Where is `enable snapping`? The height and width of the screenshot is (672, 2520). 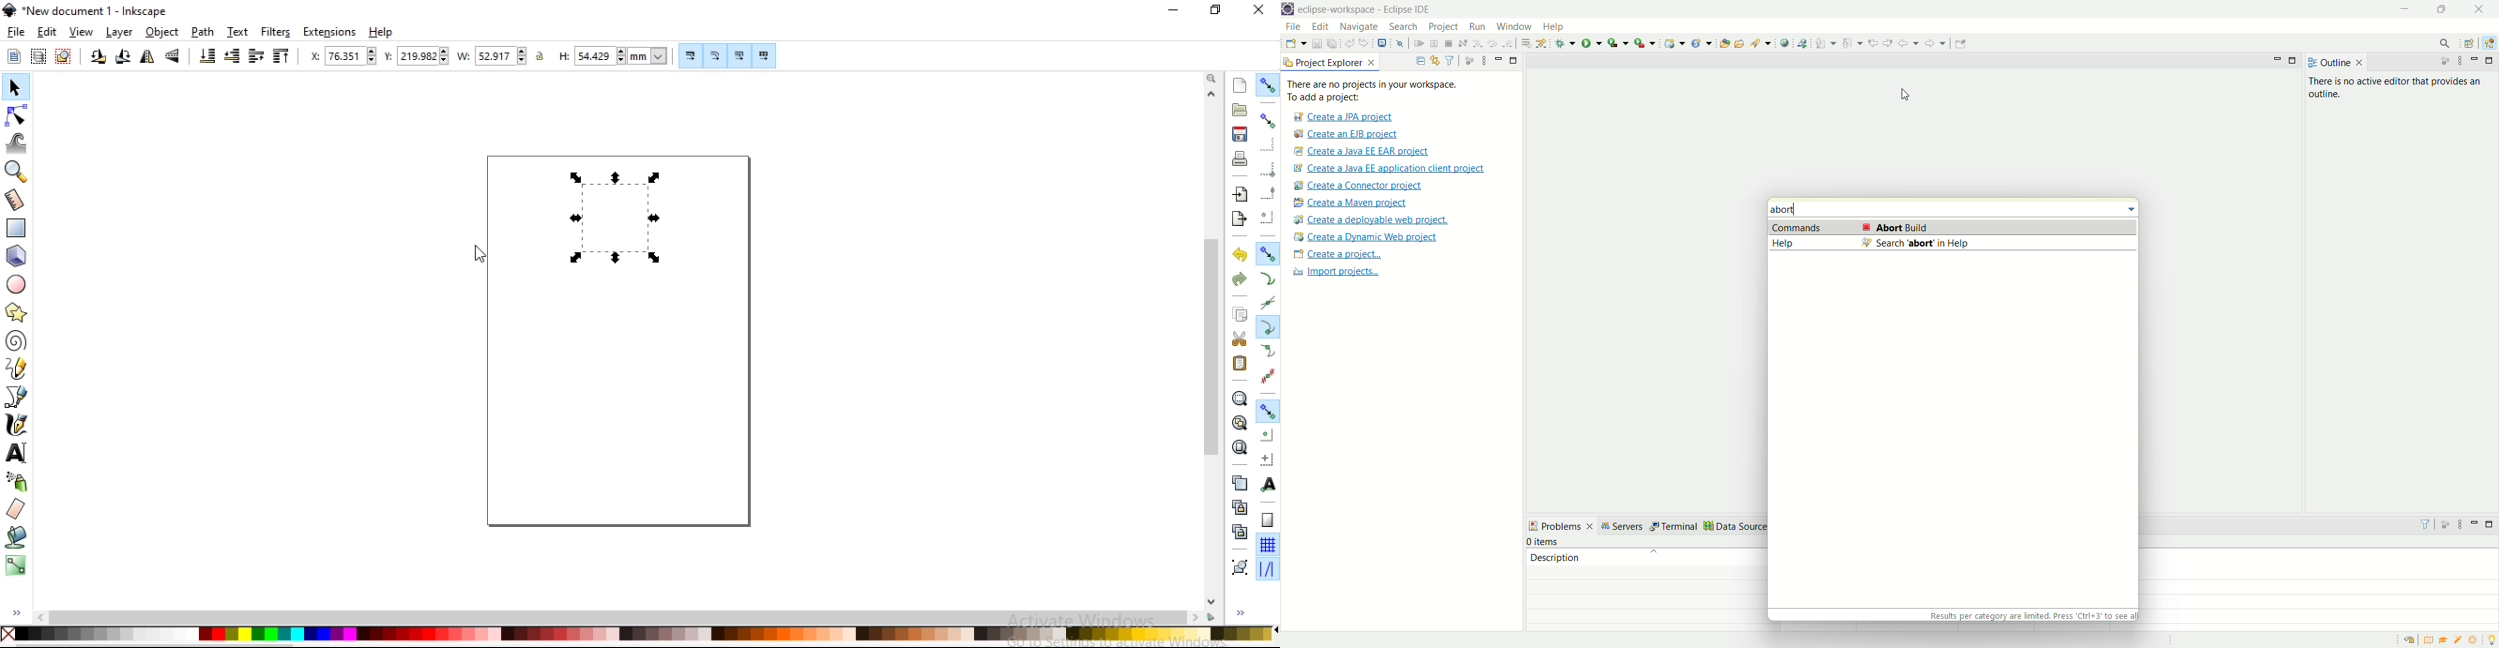
enable snapping is located at coordinates (1269, 85).